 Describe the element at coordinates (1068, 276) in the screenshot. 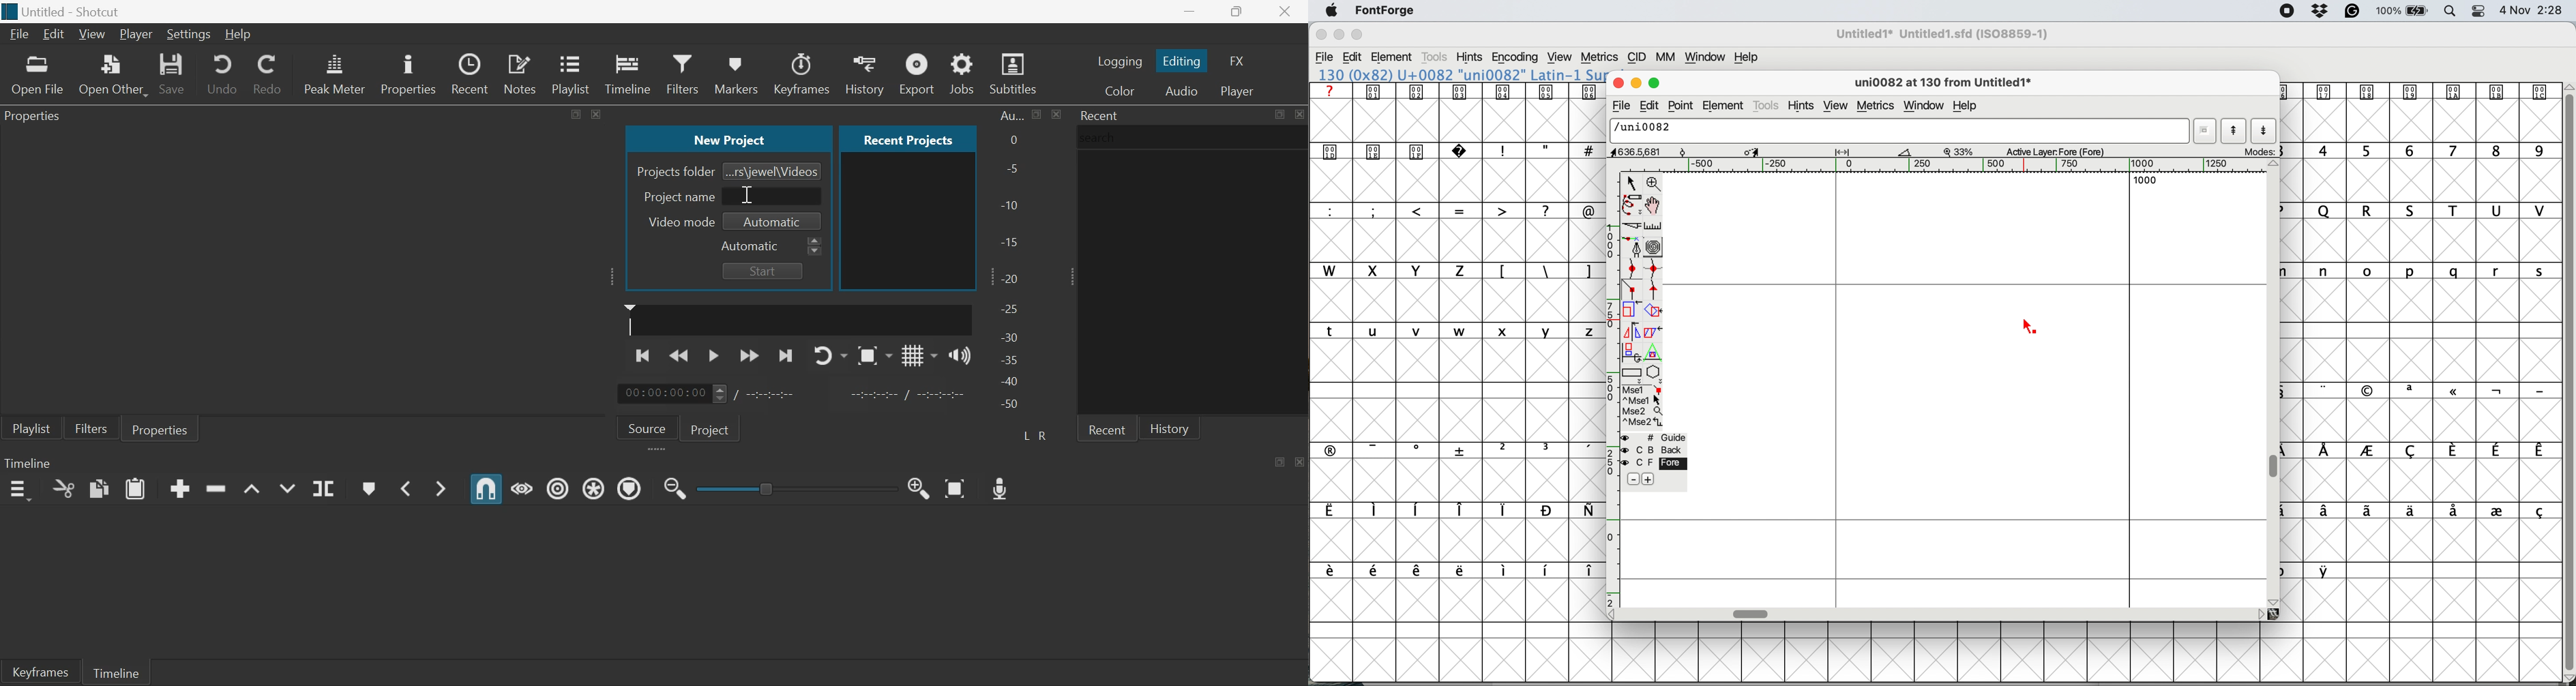

I see `Expand` at that location.